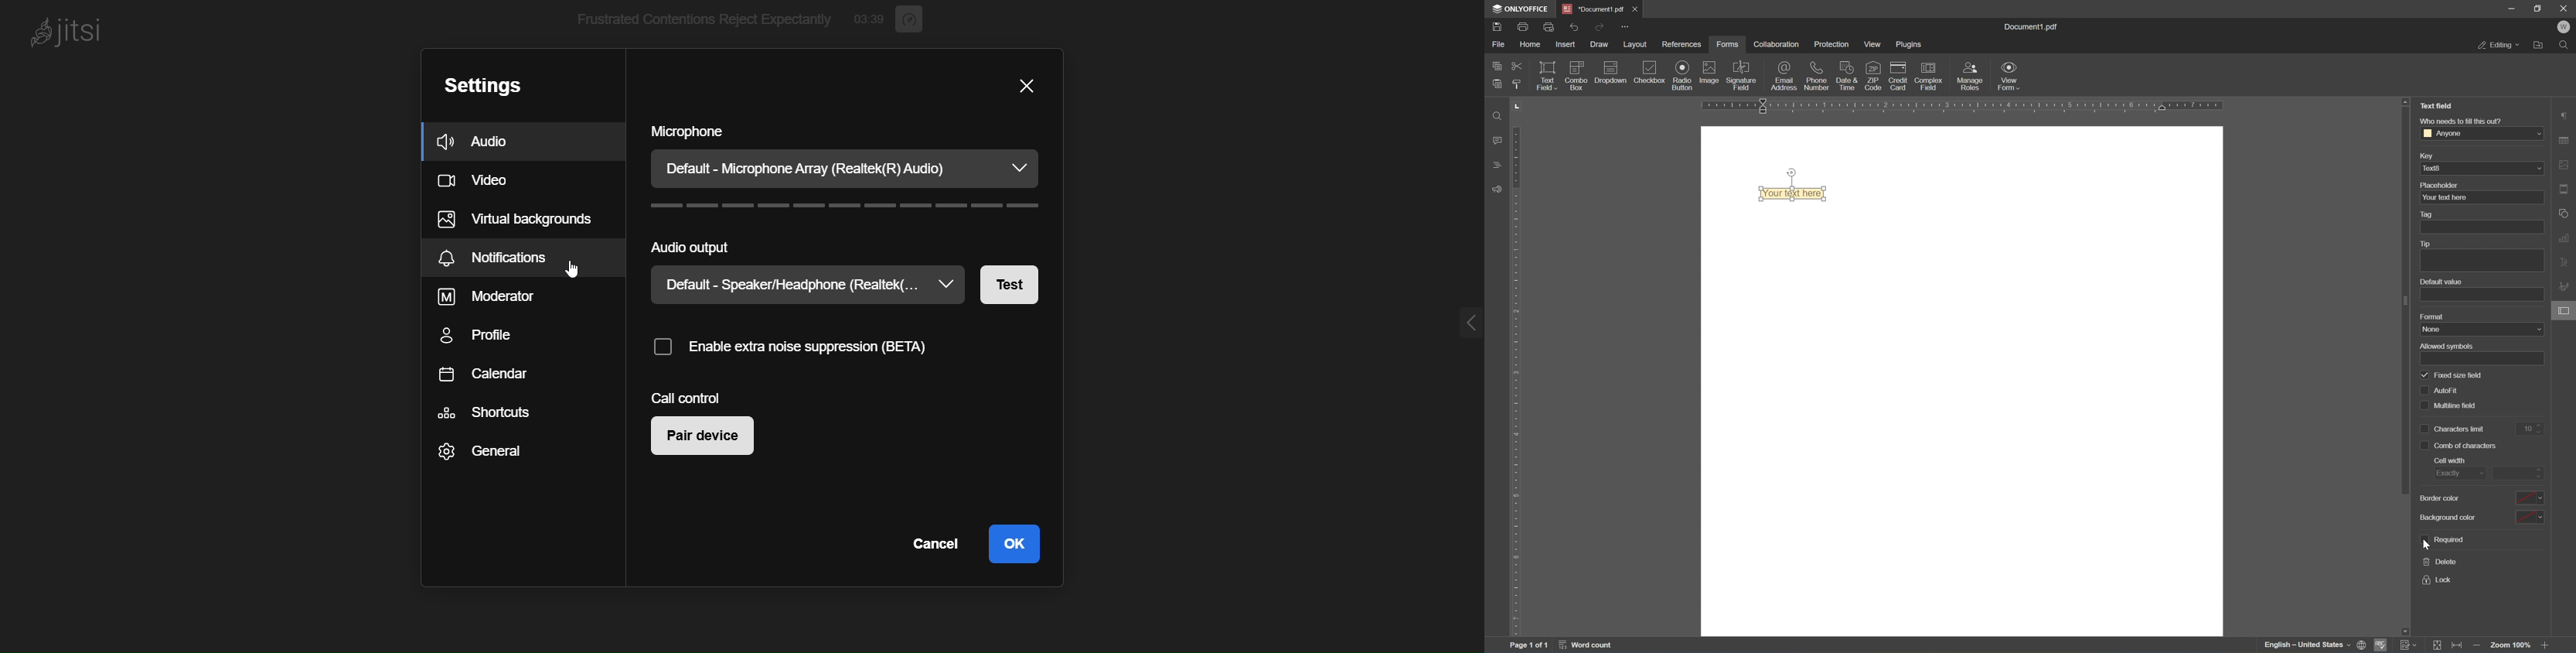 This screenshot has width=2576, height=672. Describe the element at coordinates (2409, 645) in the screenshot. I see `track changes` at that location.